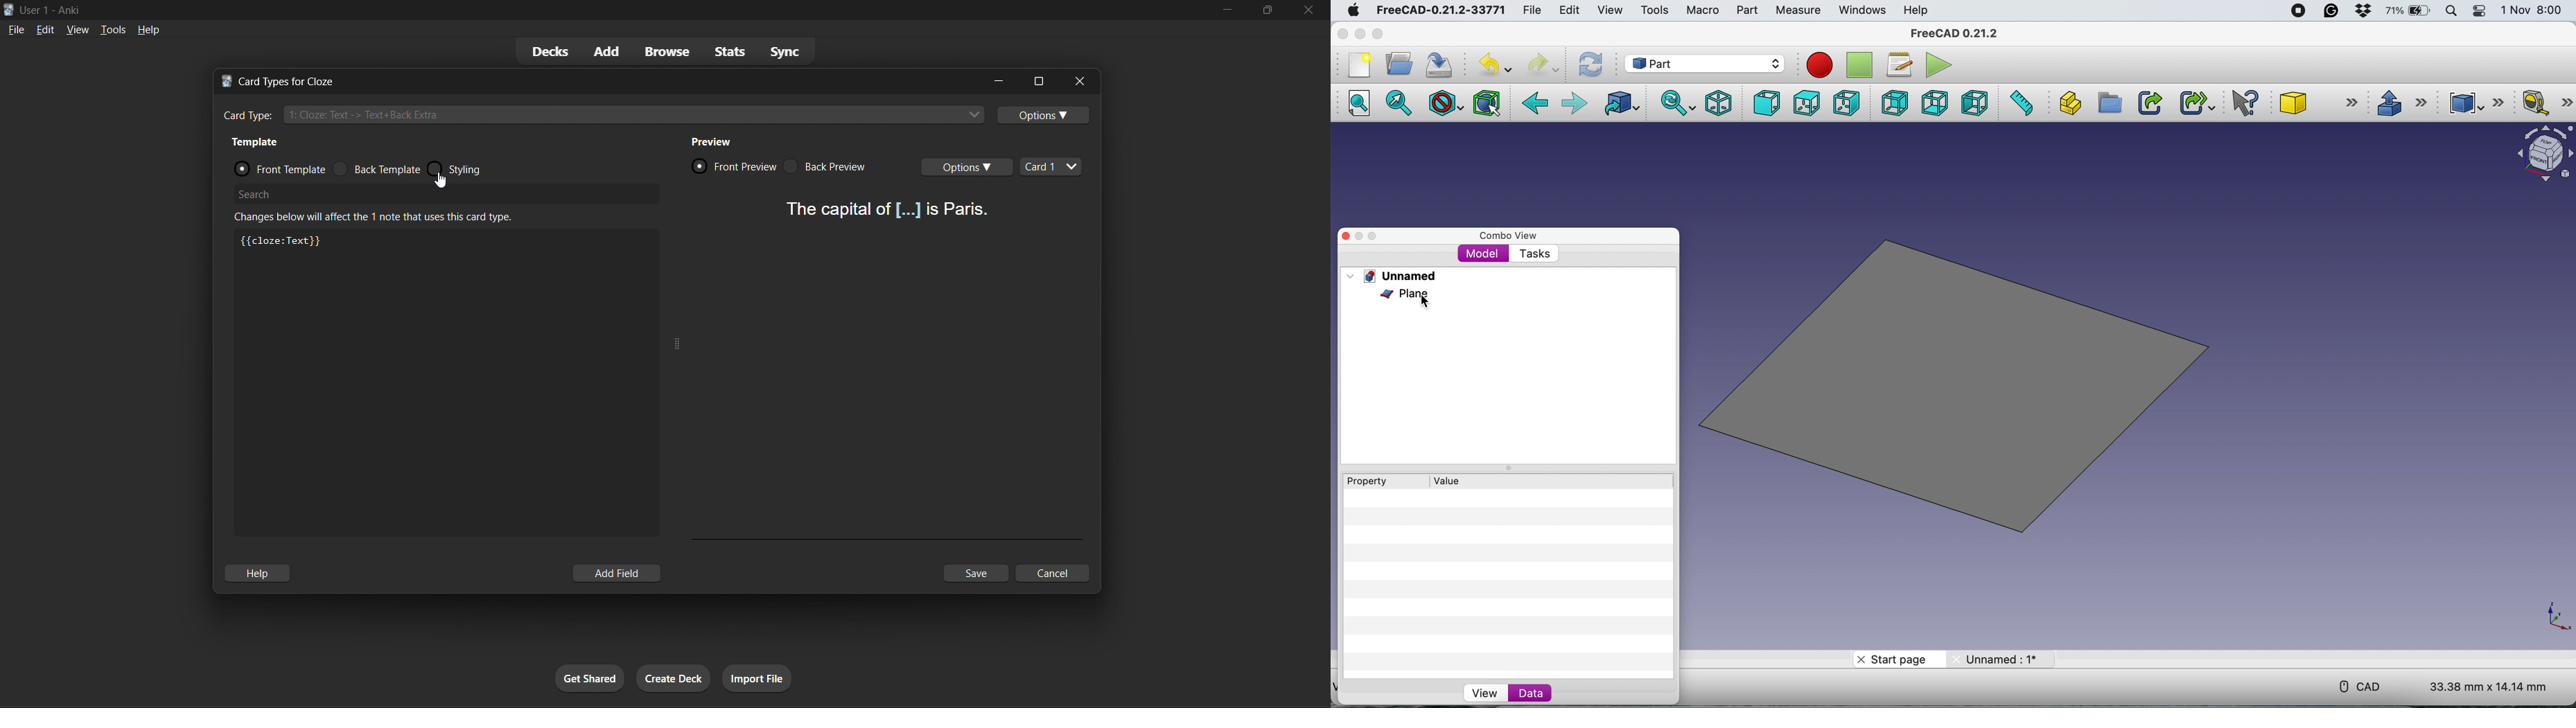  What do you see at coordinates (1575, 105) in the screenshot?
I see `foward` at bounding box center [1575, 105].